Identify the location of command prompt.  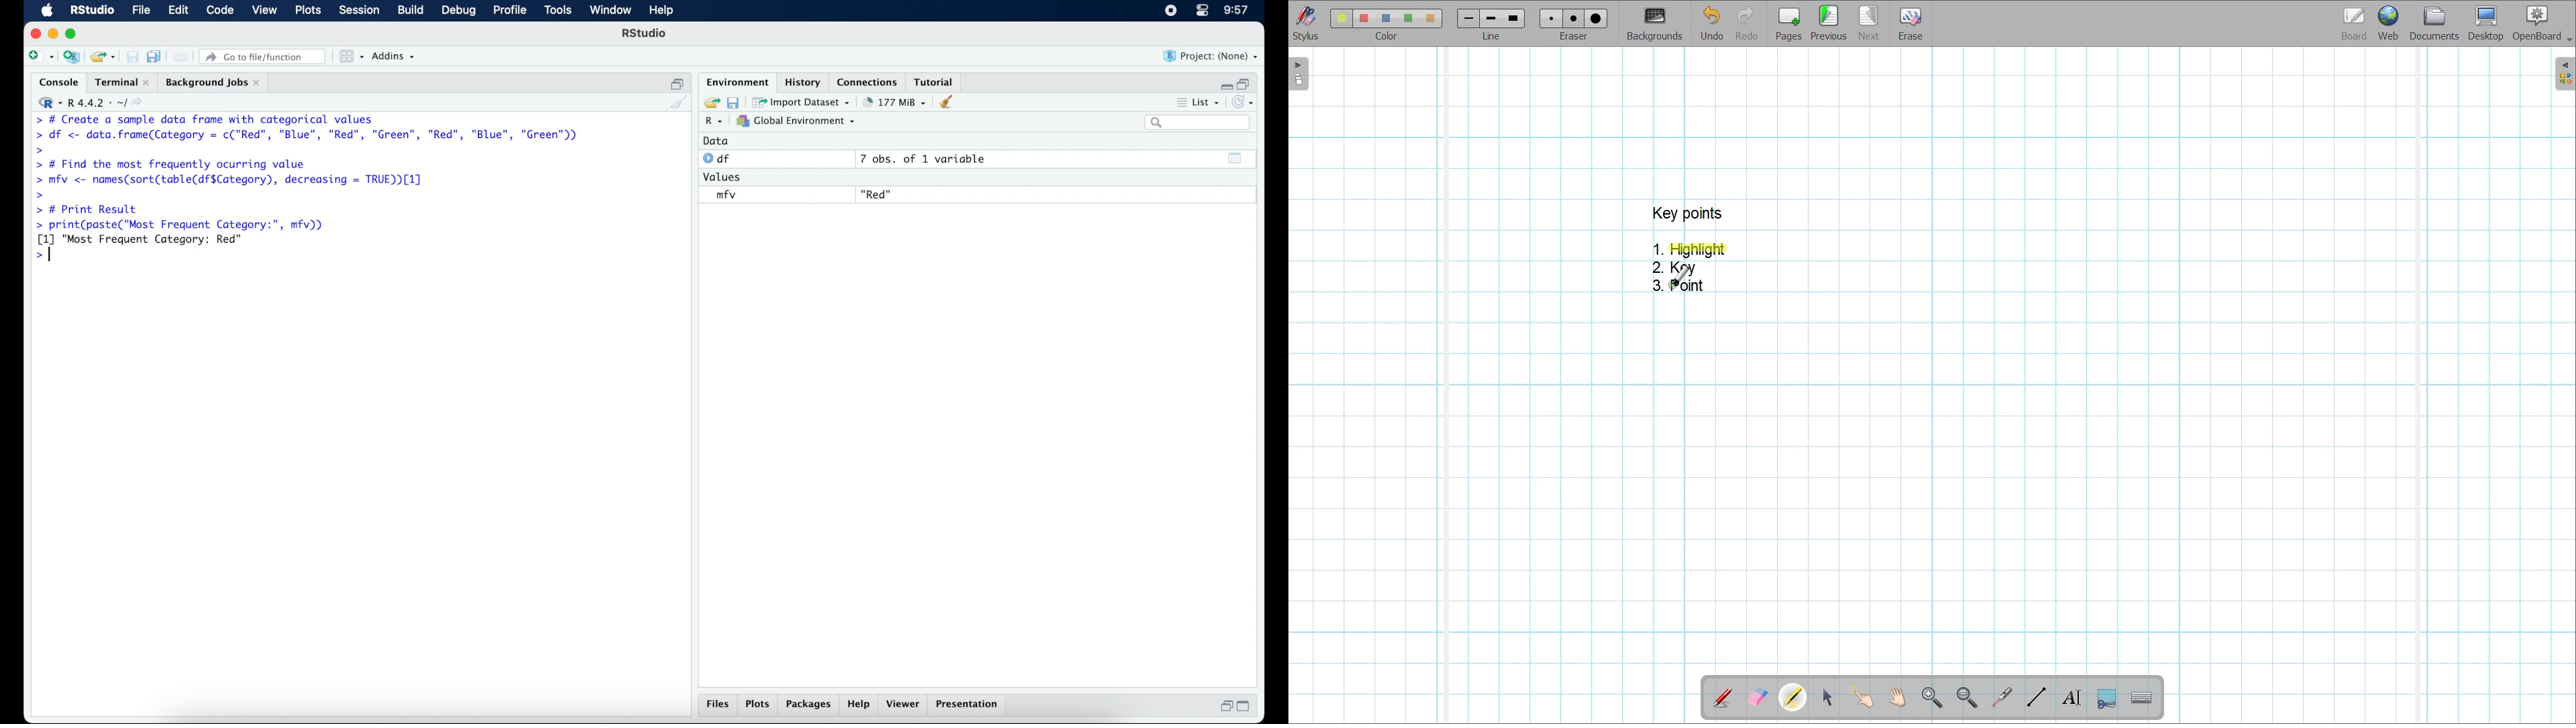
(48, 255).